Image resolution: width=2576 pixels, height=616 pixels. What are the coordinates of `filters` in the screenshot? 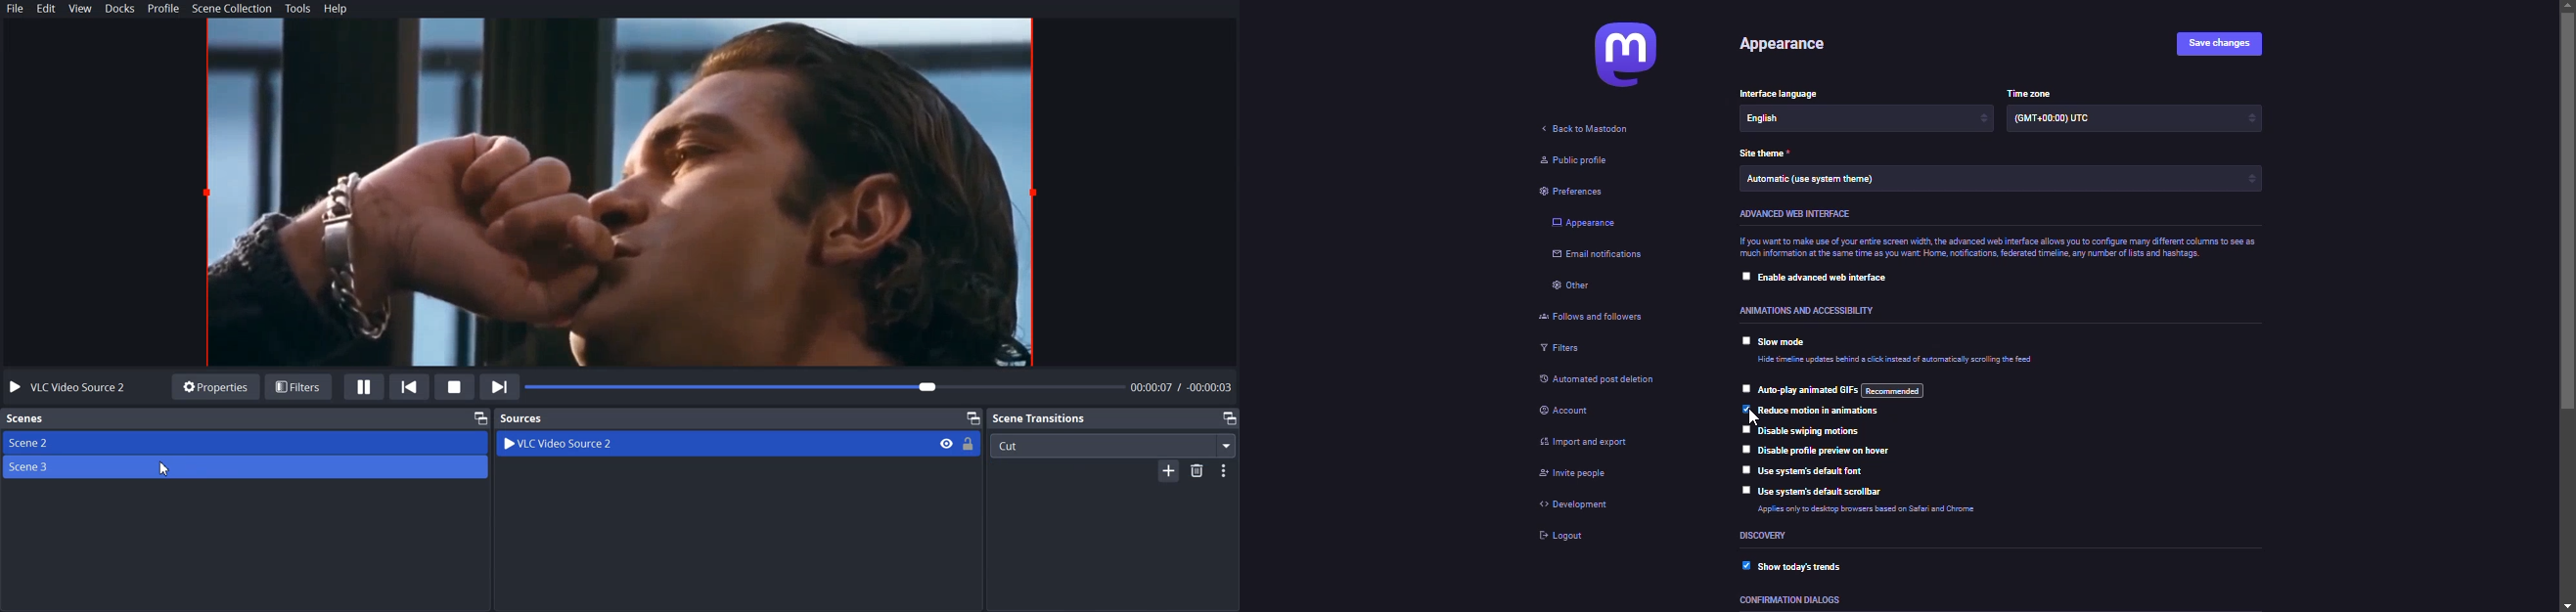 It's located at (1561, 347).